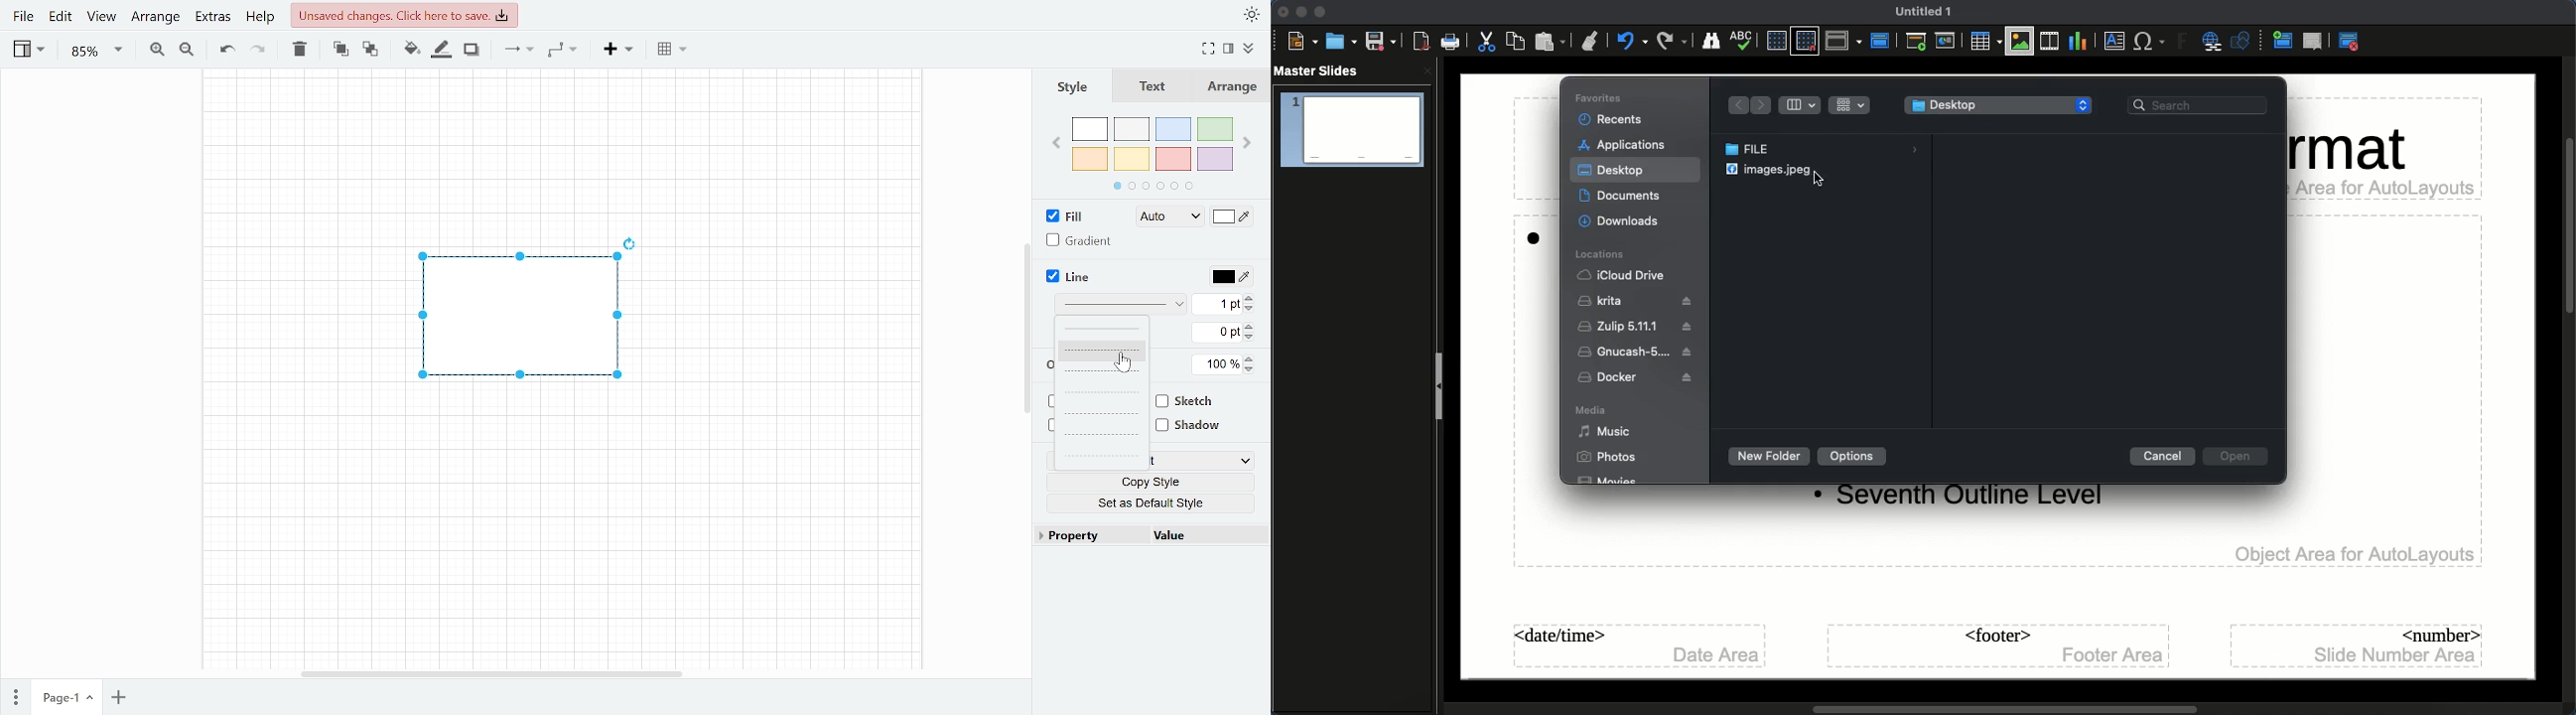 The height and width of the screenshot is (728, 2576). What do you see at coordinates (1818, 179) in the screenshot?
I see `cursor` at bounding box center [1818, 179].